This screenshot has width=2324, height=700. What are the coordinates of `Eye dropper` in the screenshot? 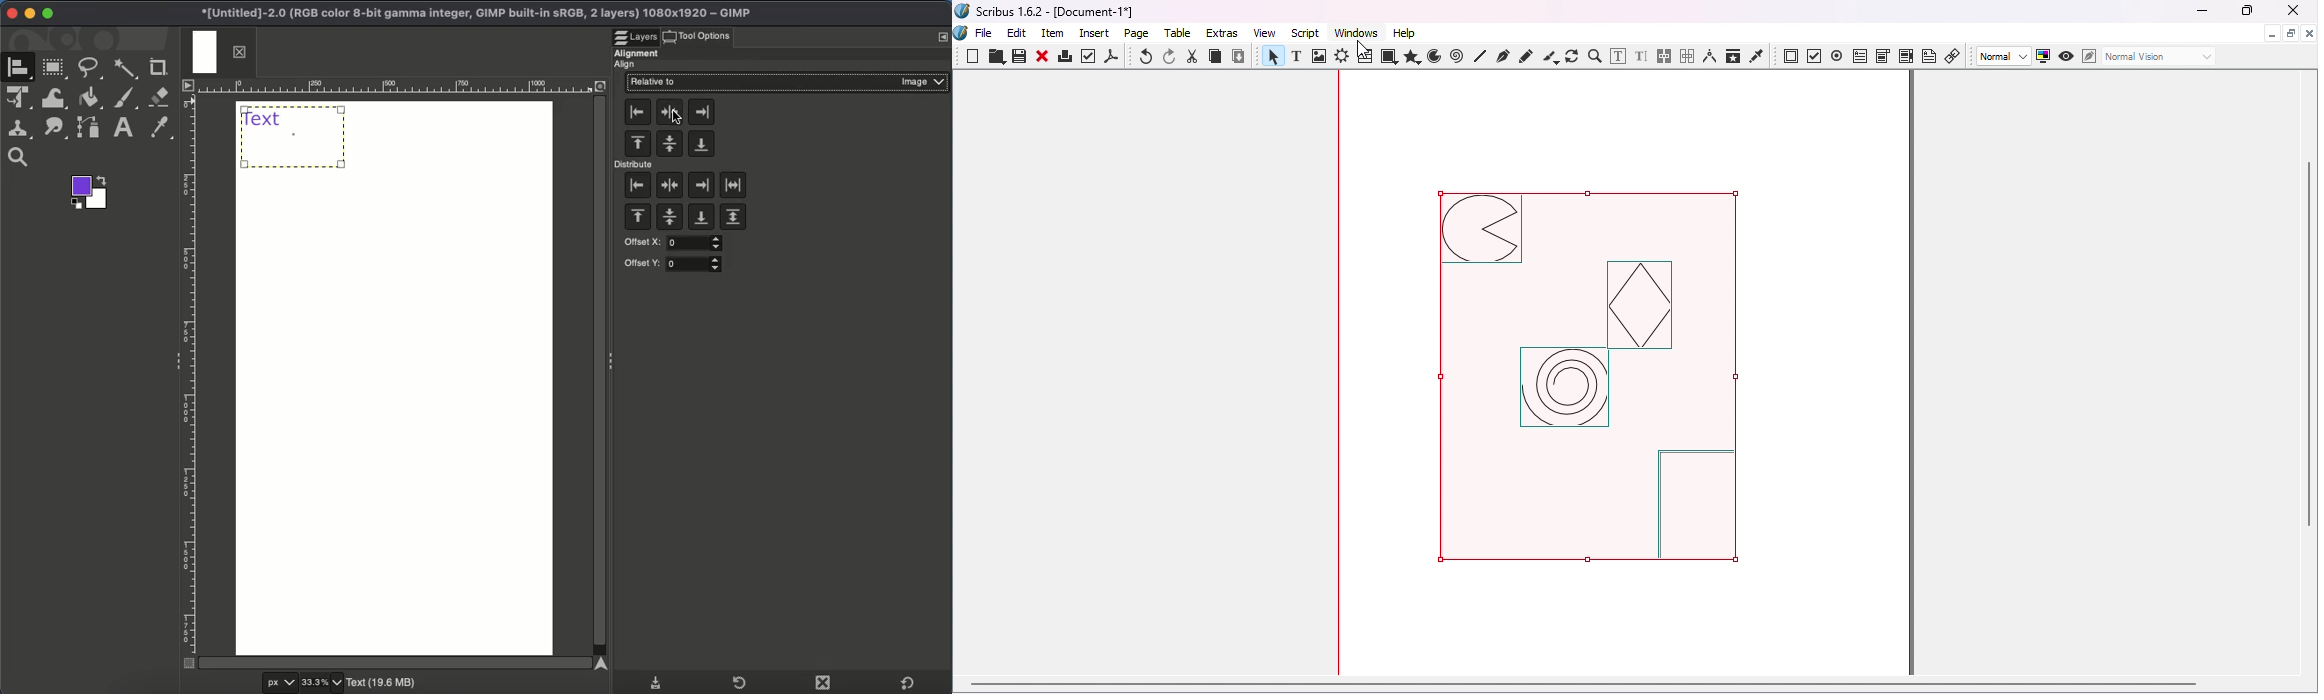 It's located at (1757, 55).